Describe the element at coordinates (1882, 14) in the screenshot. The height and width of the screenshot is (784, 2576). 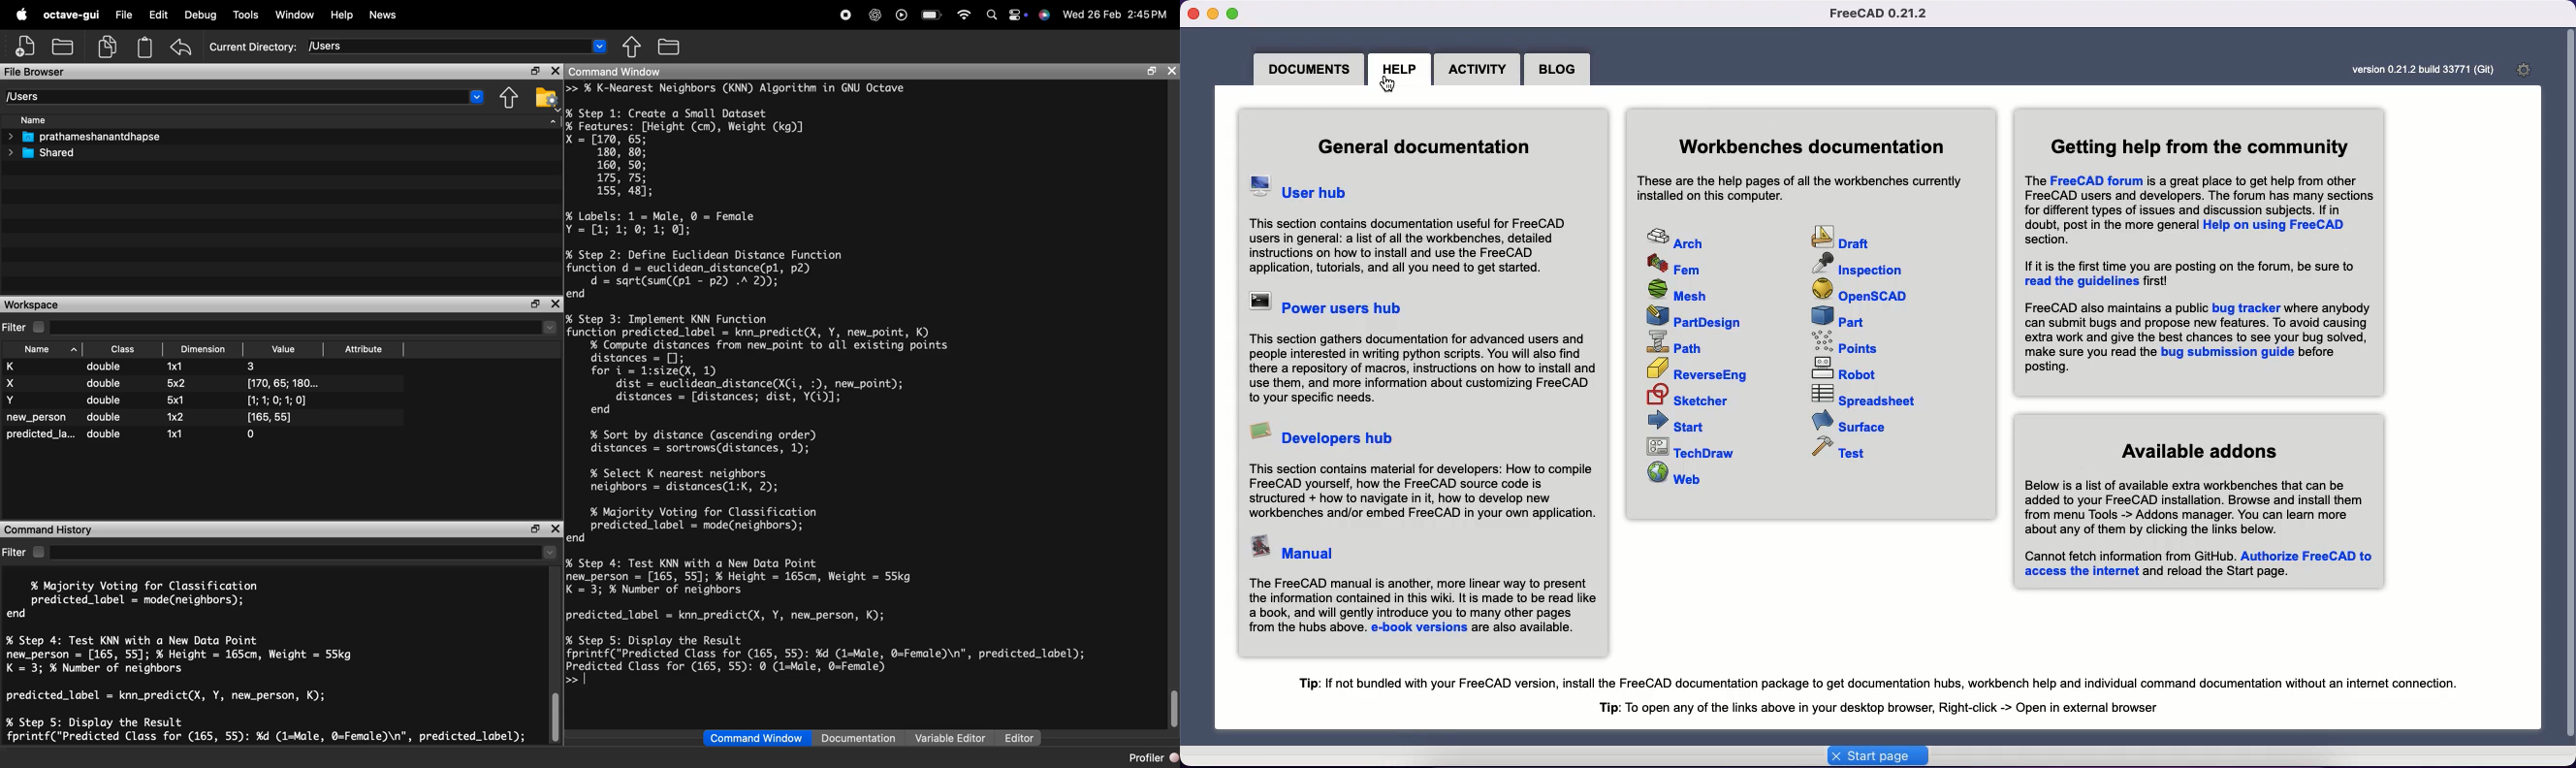
I see `FreeCAD` at that location.